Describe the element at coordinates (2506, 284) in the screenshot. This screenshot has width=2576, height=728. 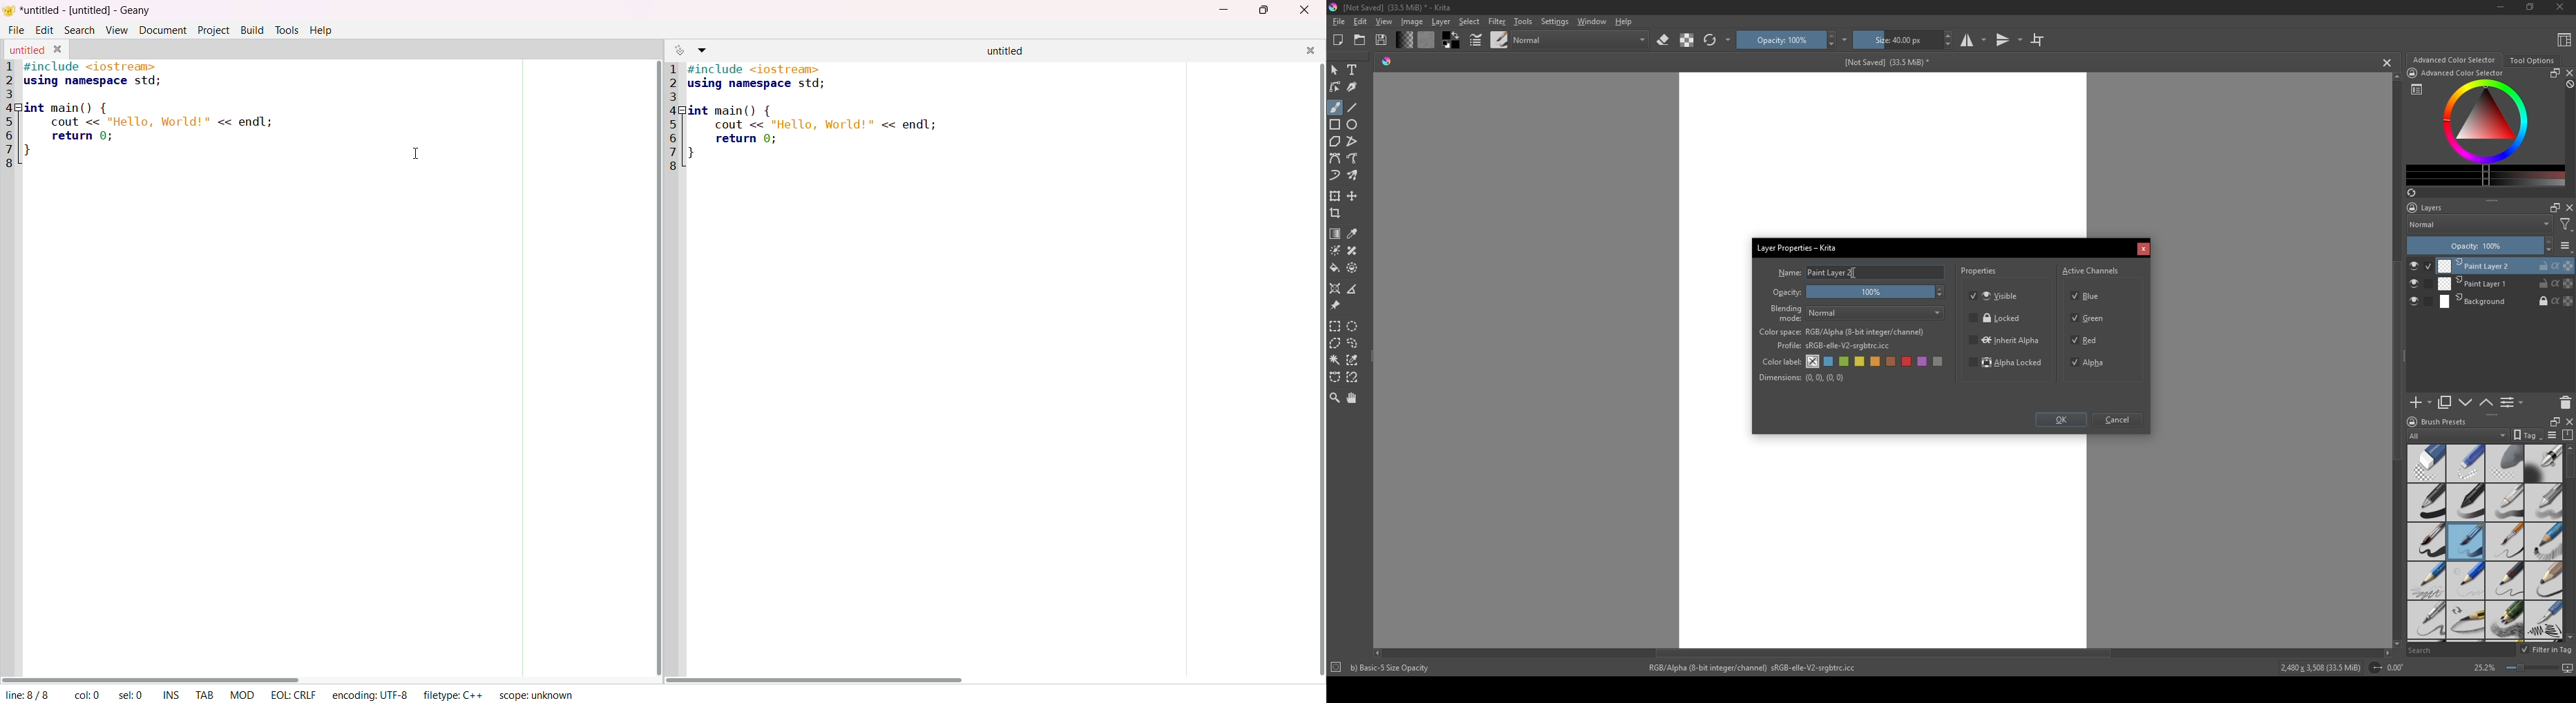
I see `Print Layer 1` at that location.